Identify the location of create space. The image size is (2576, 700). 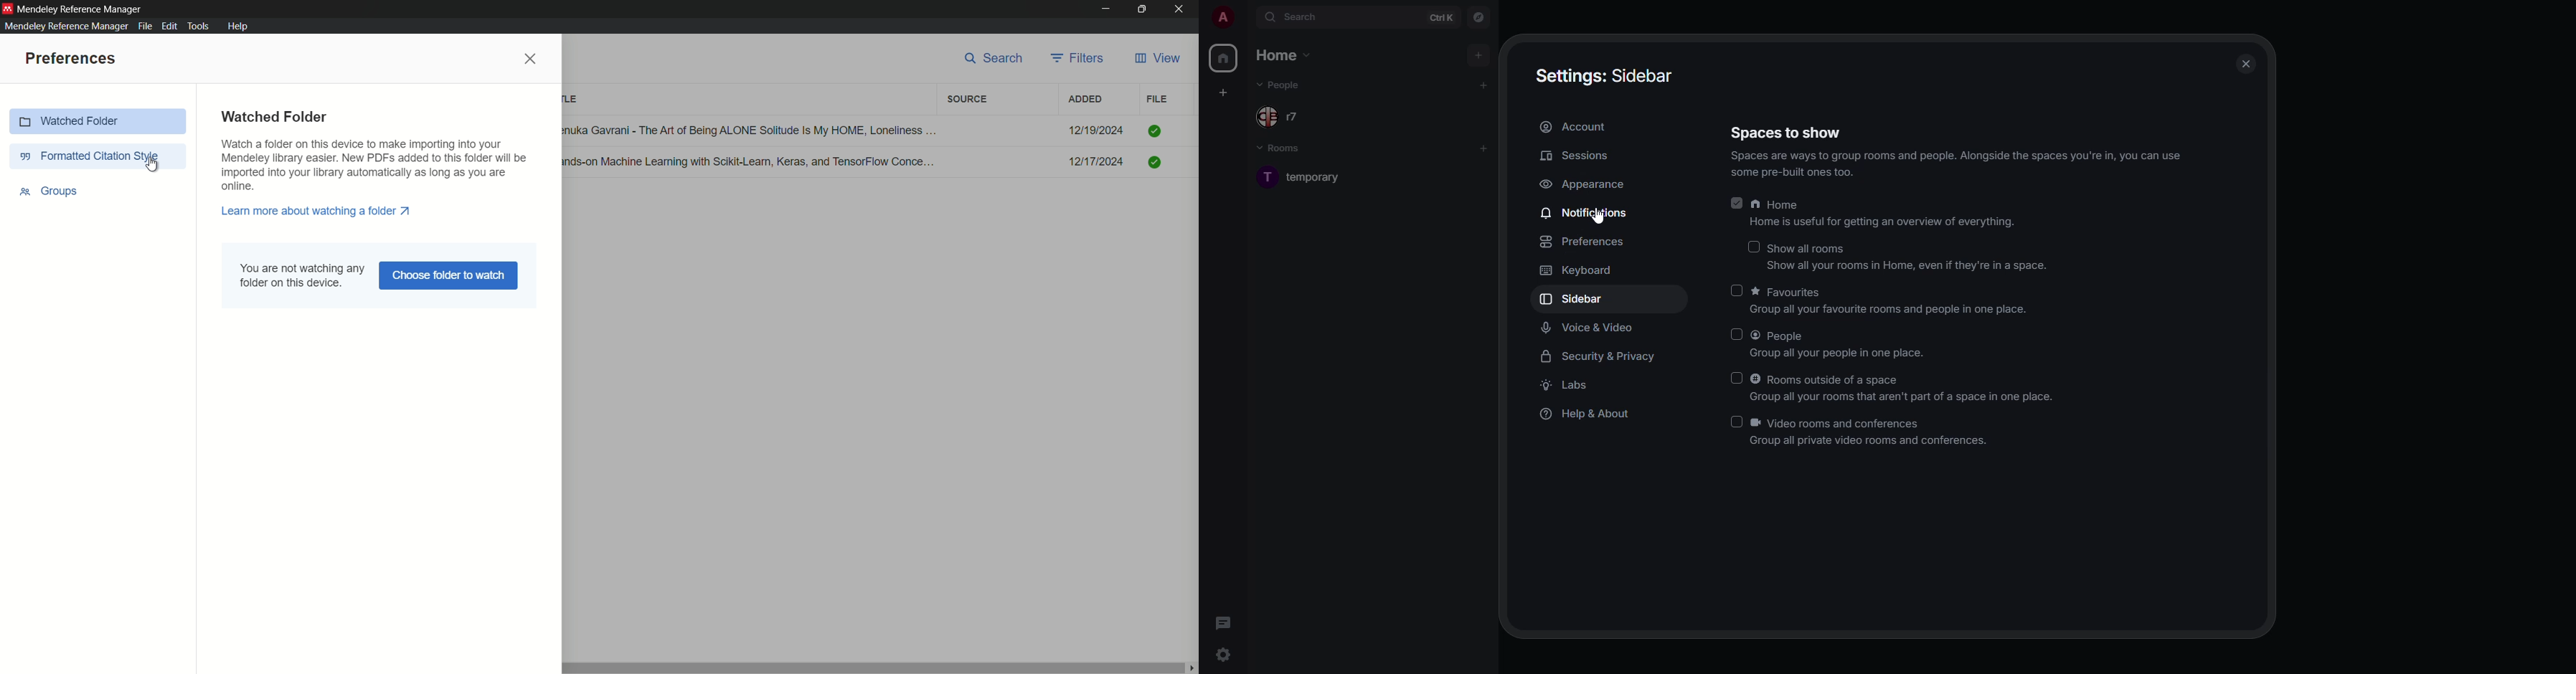
(1221, 92).